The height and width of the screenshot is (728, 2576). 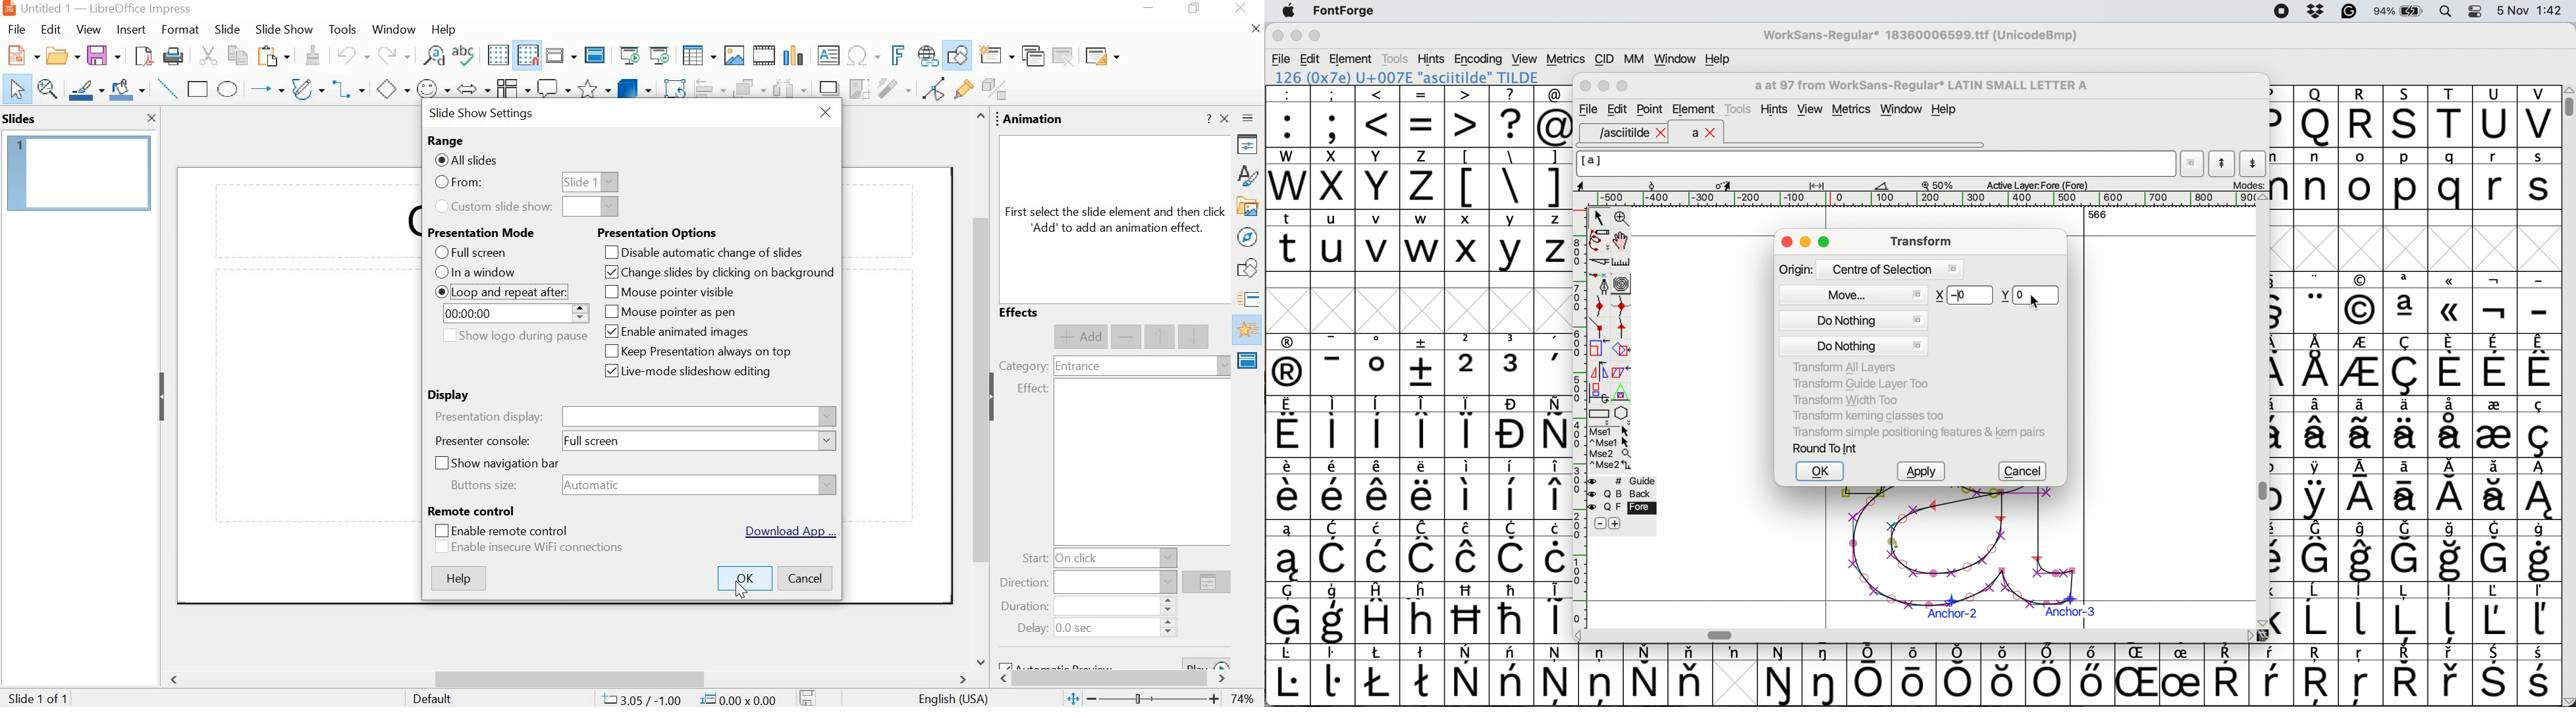 I want to click on ok, so click(x=744, y=578).